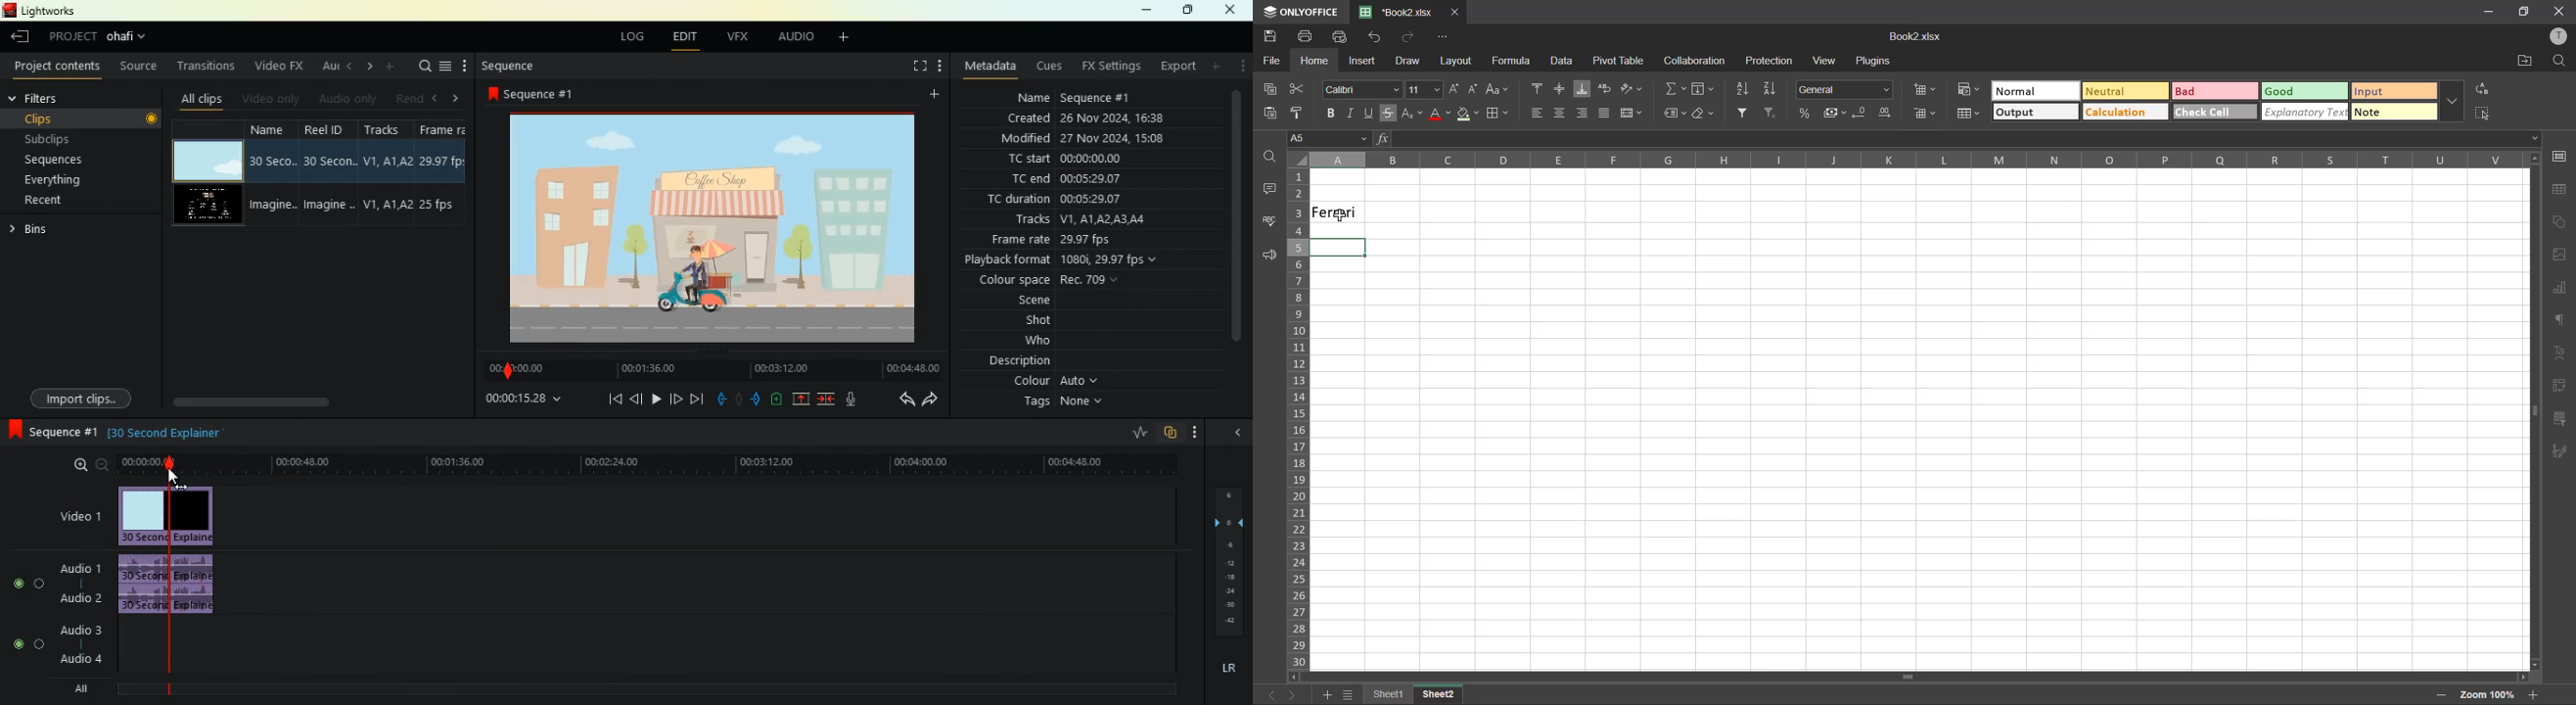  I want to click on align middle, so click(1558, 89).